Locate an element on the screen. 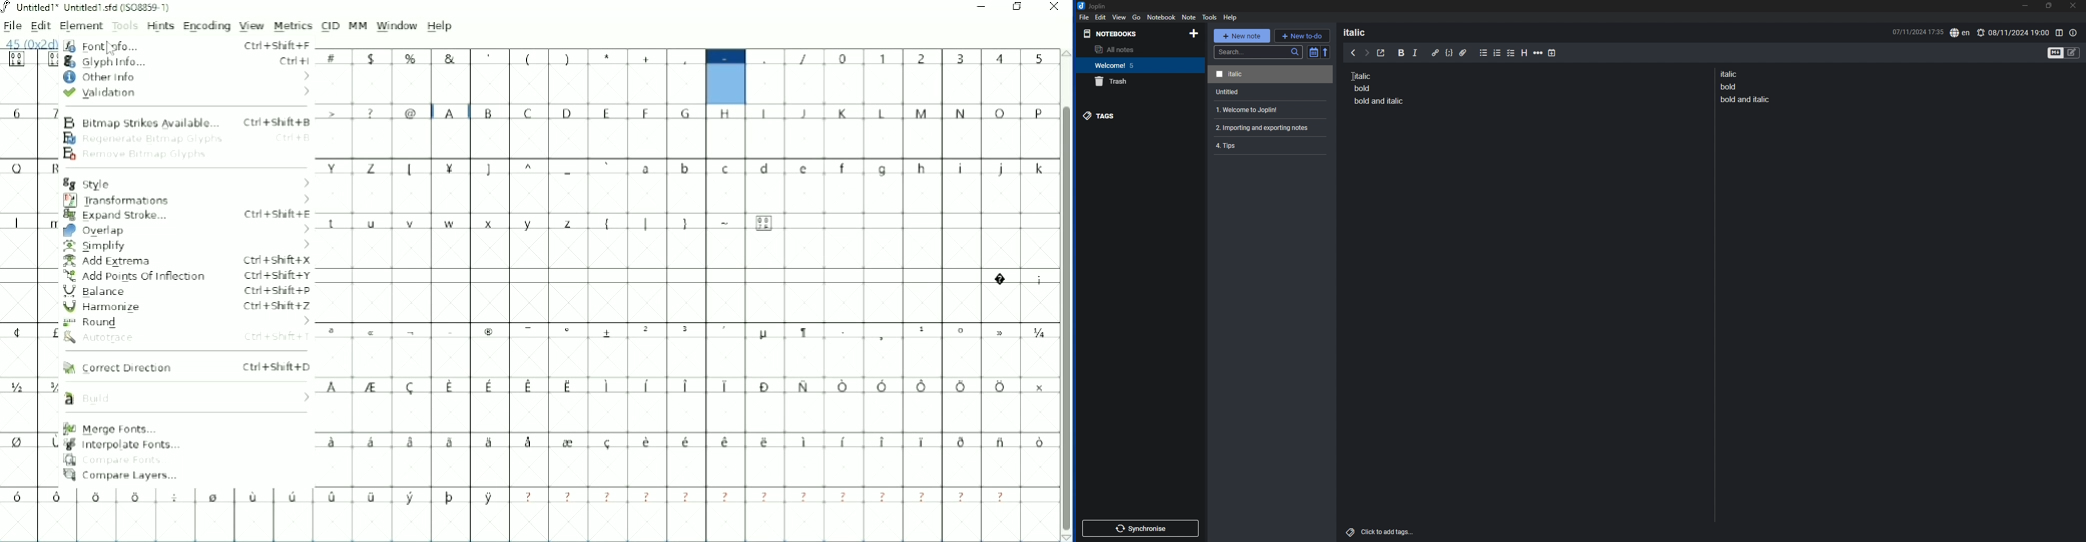  Small letters is located at coordinates (450, 225).